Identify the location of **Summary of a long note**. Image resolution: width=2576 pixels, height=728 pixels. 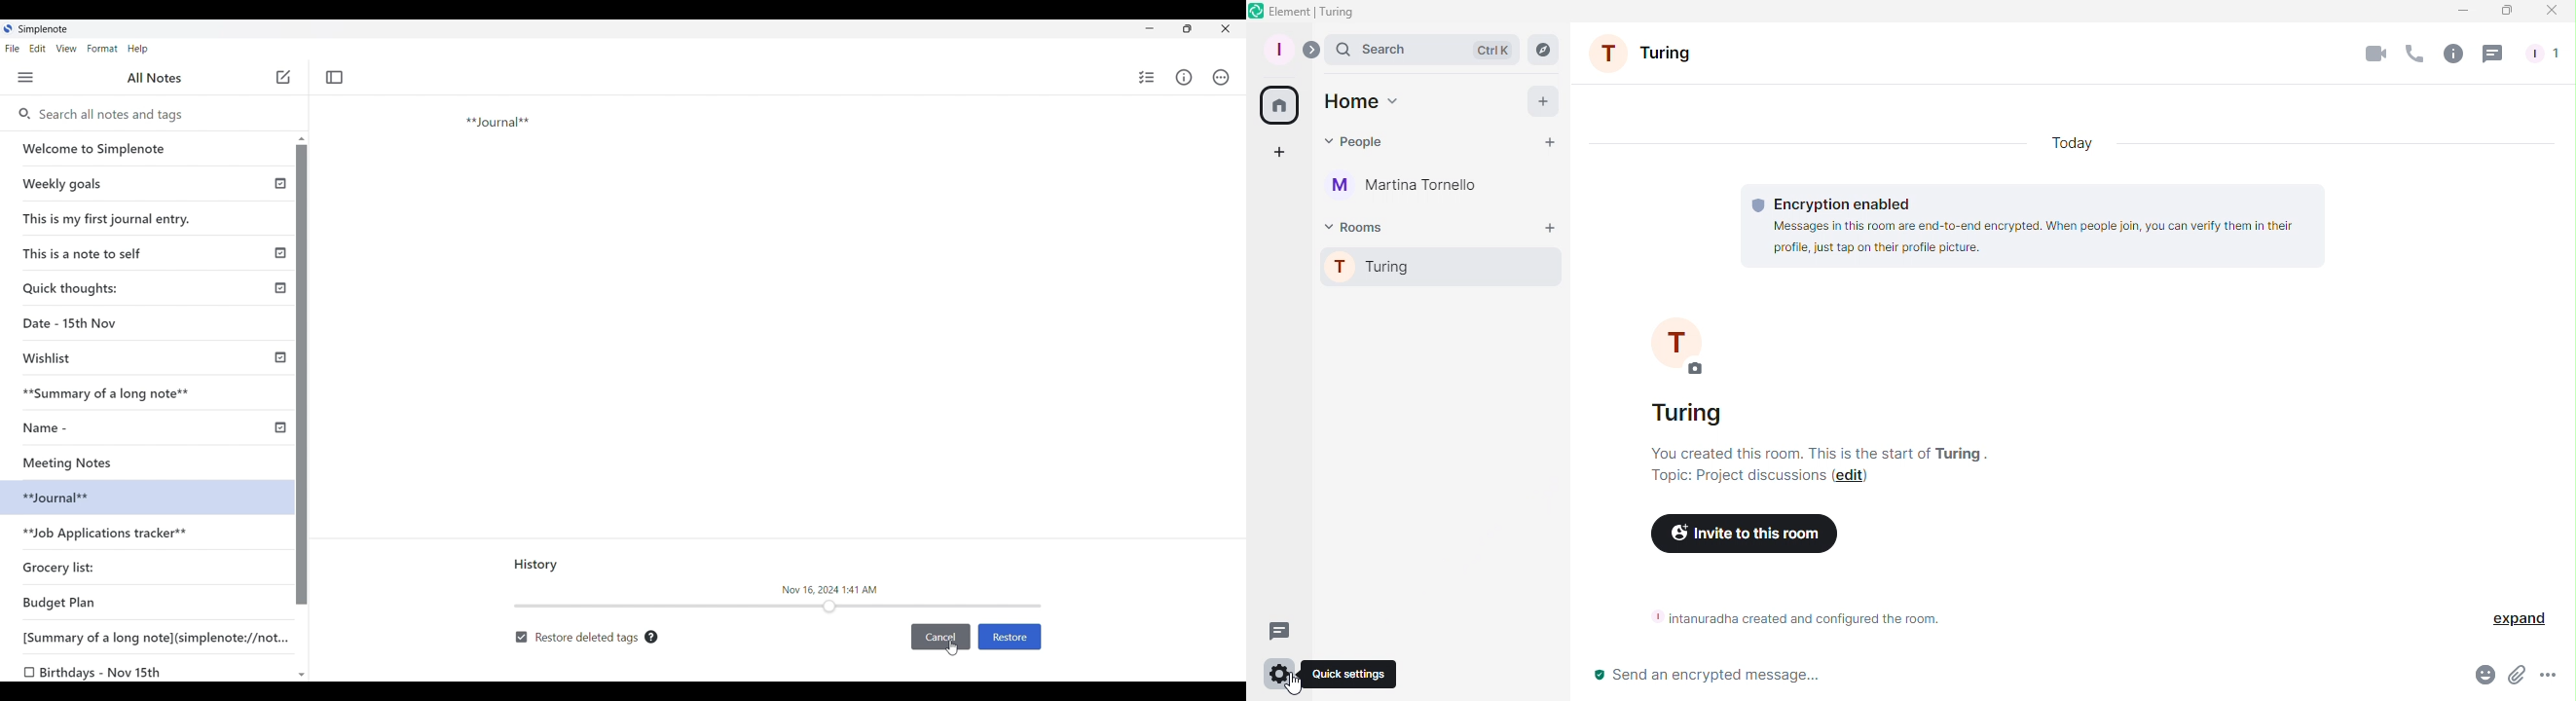
(115, 393).